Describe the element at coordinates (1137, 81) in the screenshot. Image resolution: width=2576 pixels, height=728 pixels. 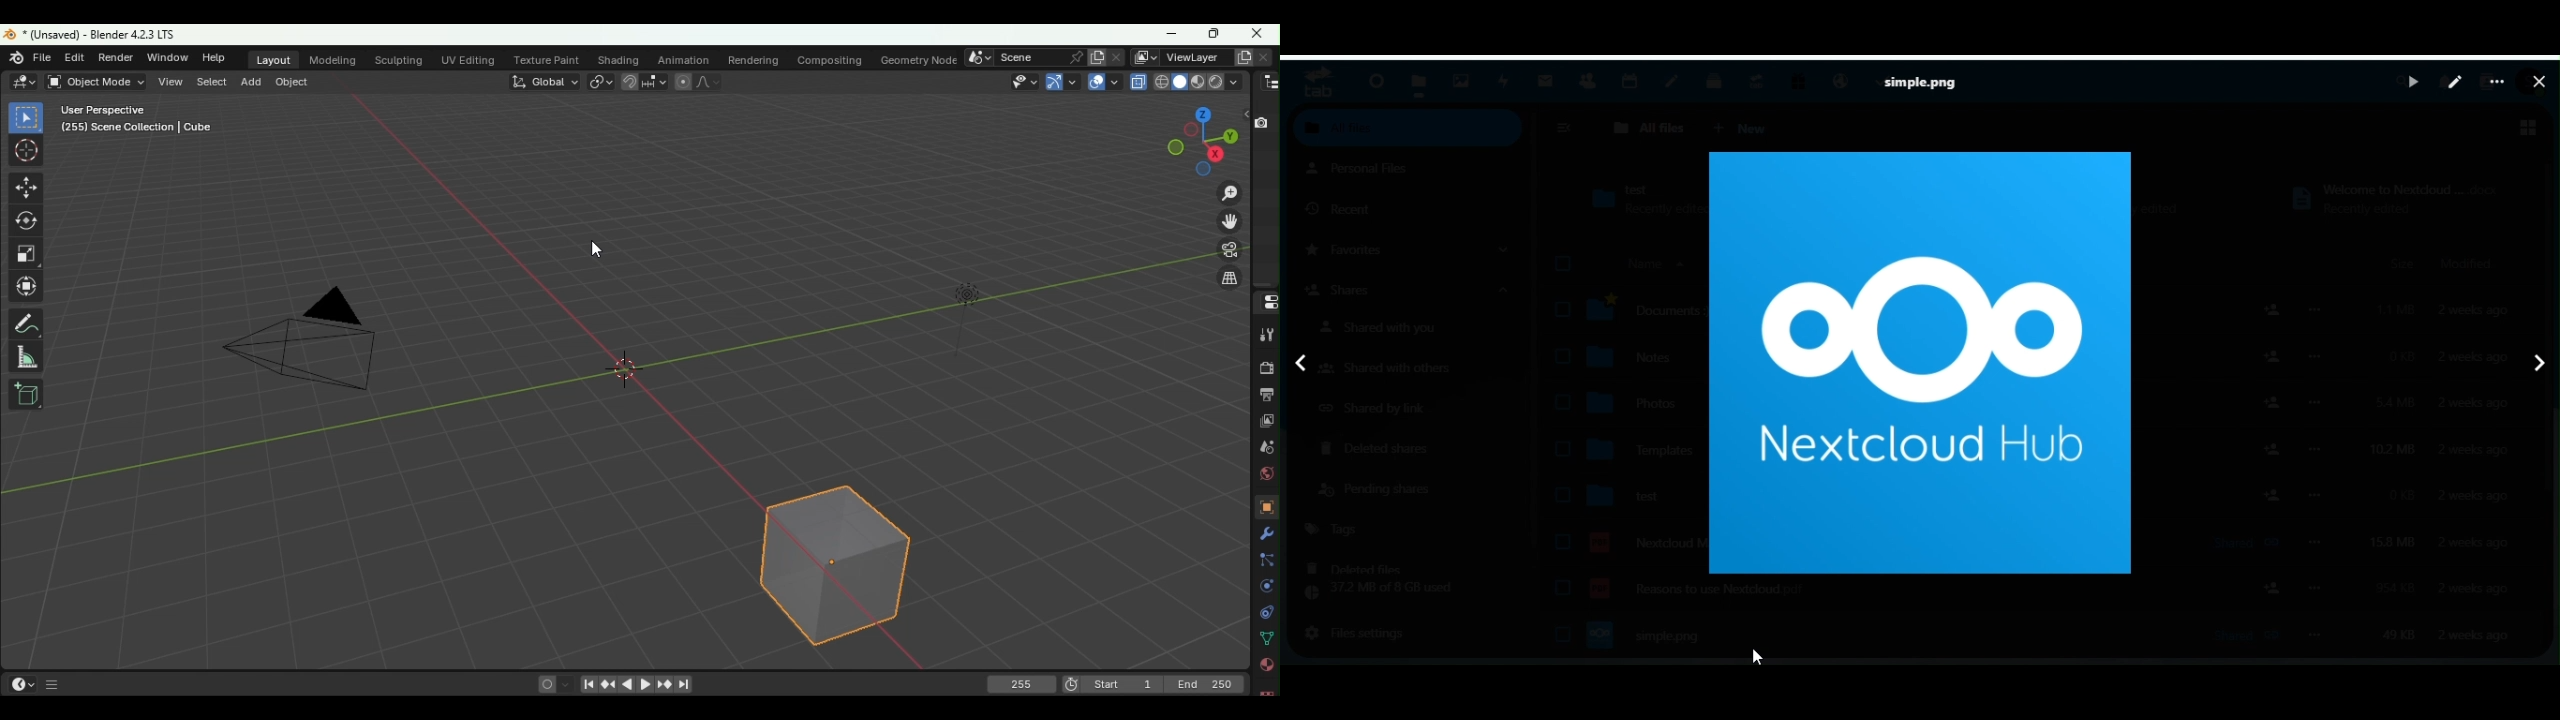
I see `Toggle X-ray` at that location.